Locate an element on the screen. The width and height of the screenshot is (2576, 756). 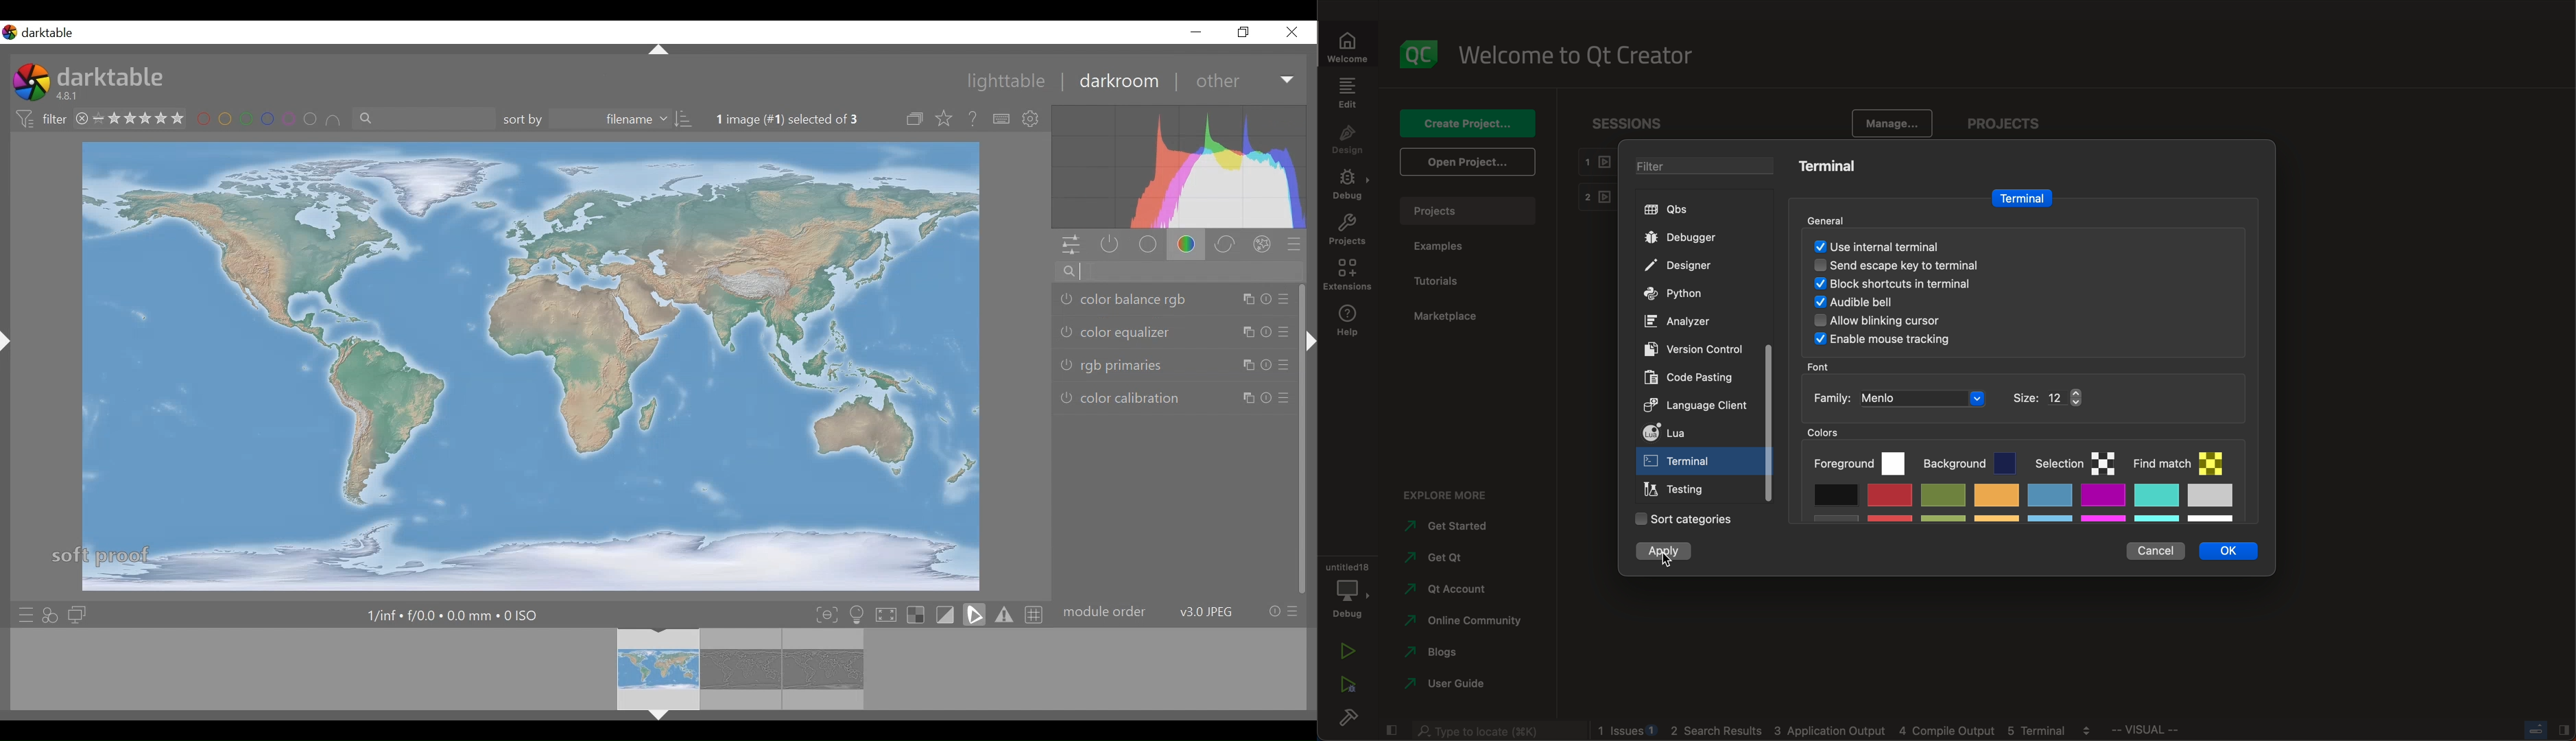
toggle indication of raw overexposure is located at coordinates (918, 615).